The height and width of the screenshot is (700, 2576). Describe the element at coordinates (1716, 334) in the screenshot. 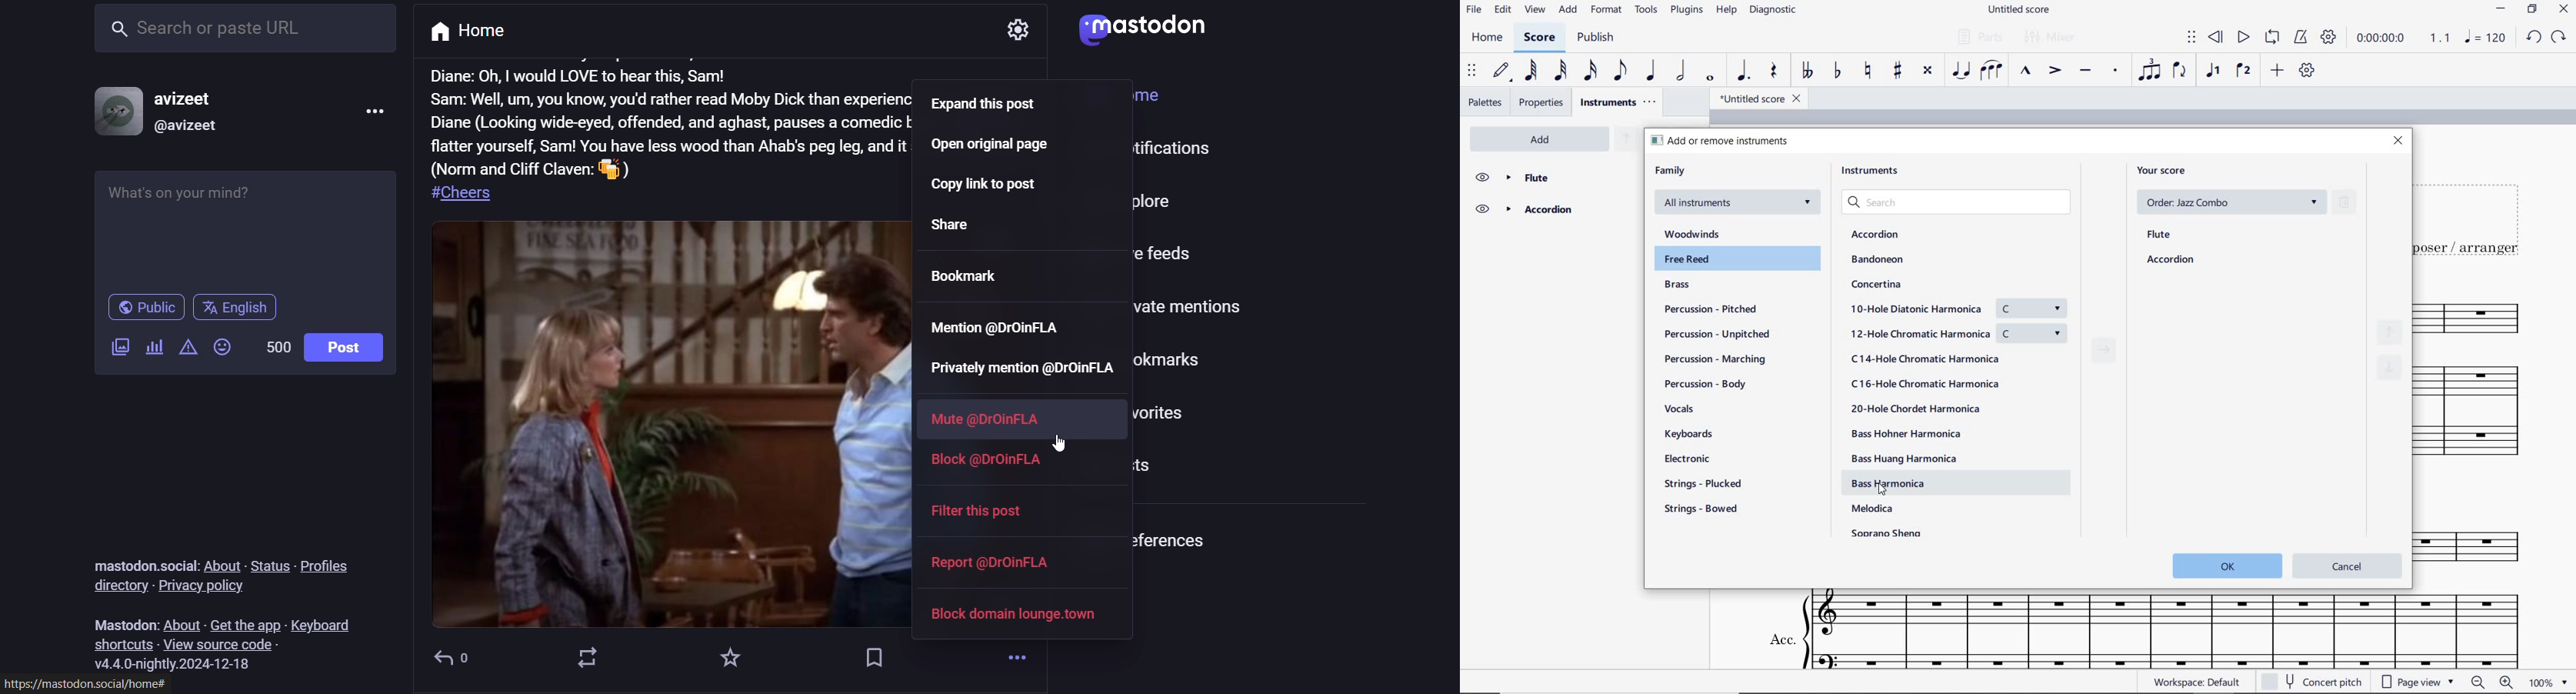

I see `percussion - unpitched` at that location.